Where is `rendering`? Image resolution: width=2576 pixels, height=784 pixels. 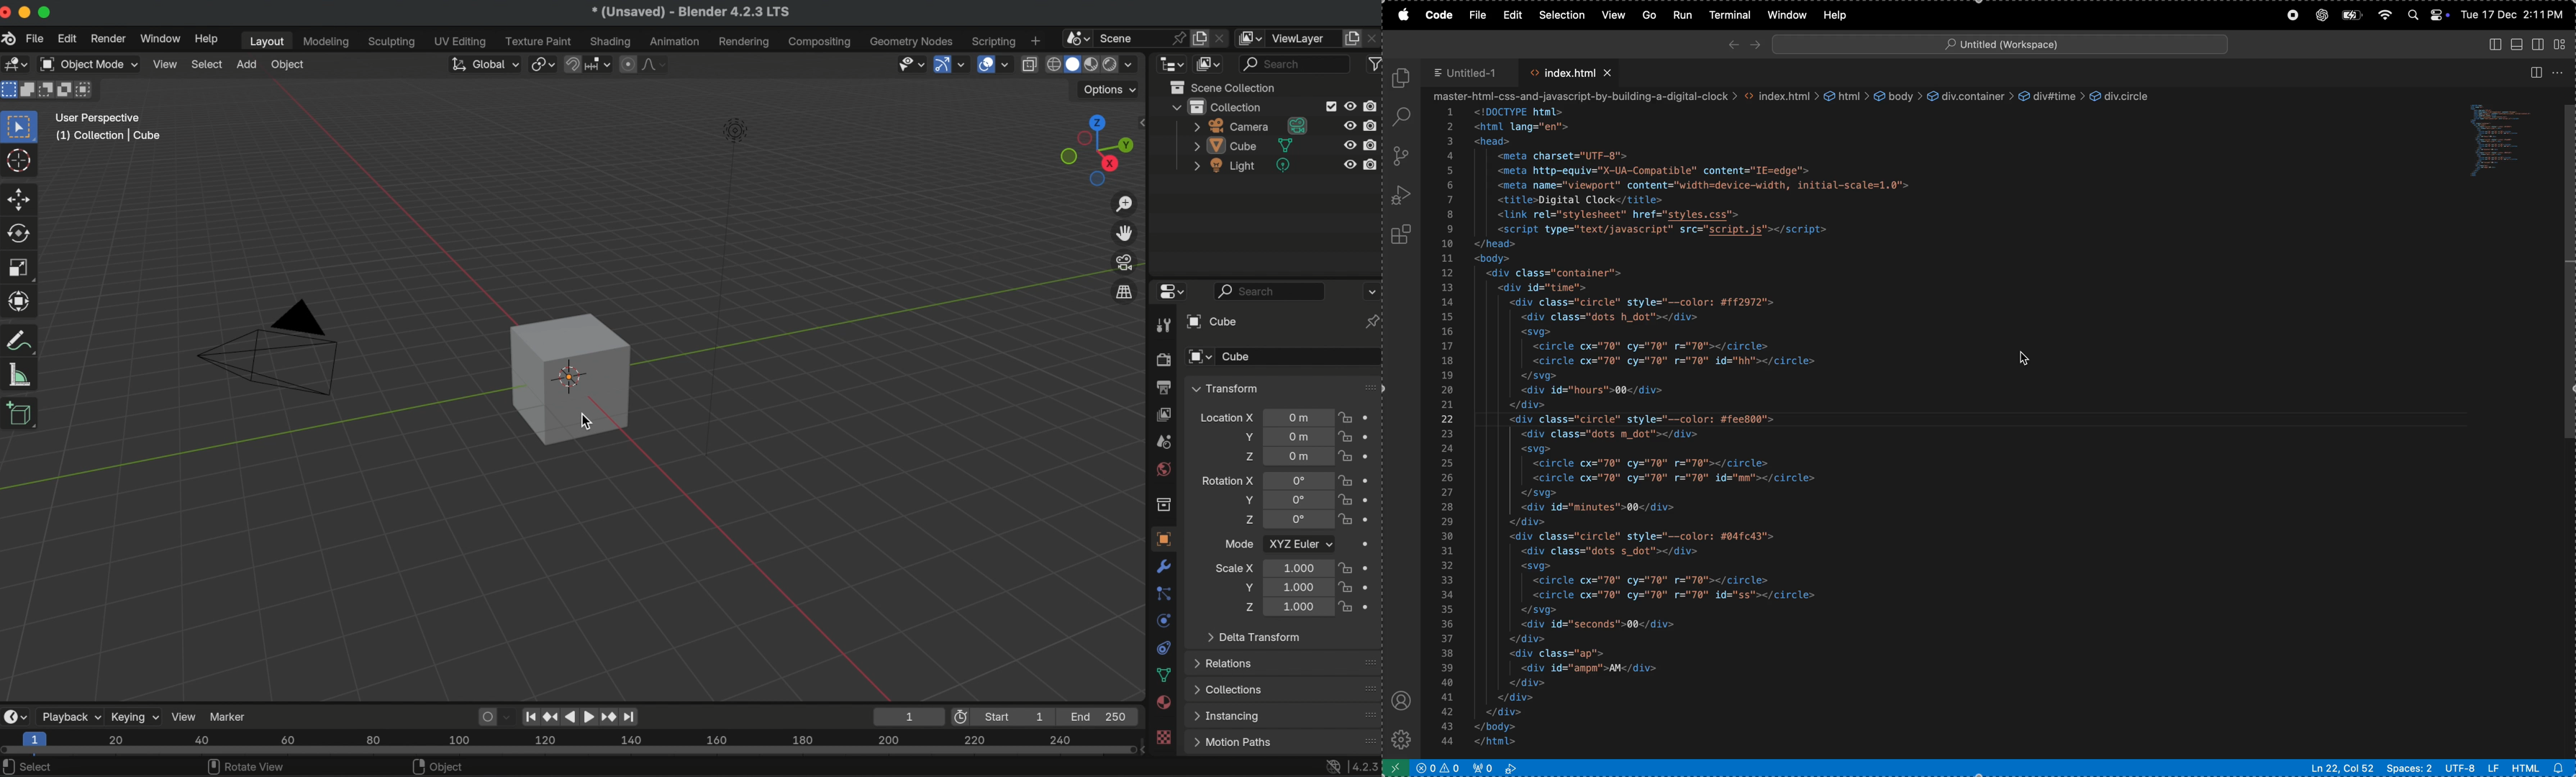 rendering is located at coordinates (744, 42).